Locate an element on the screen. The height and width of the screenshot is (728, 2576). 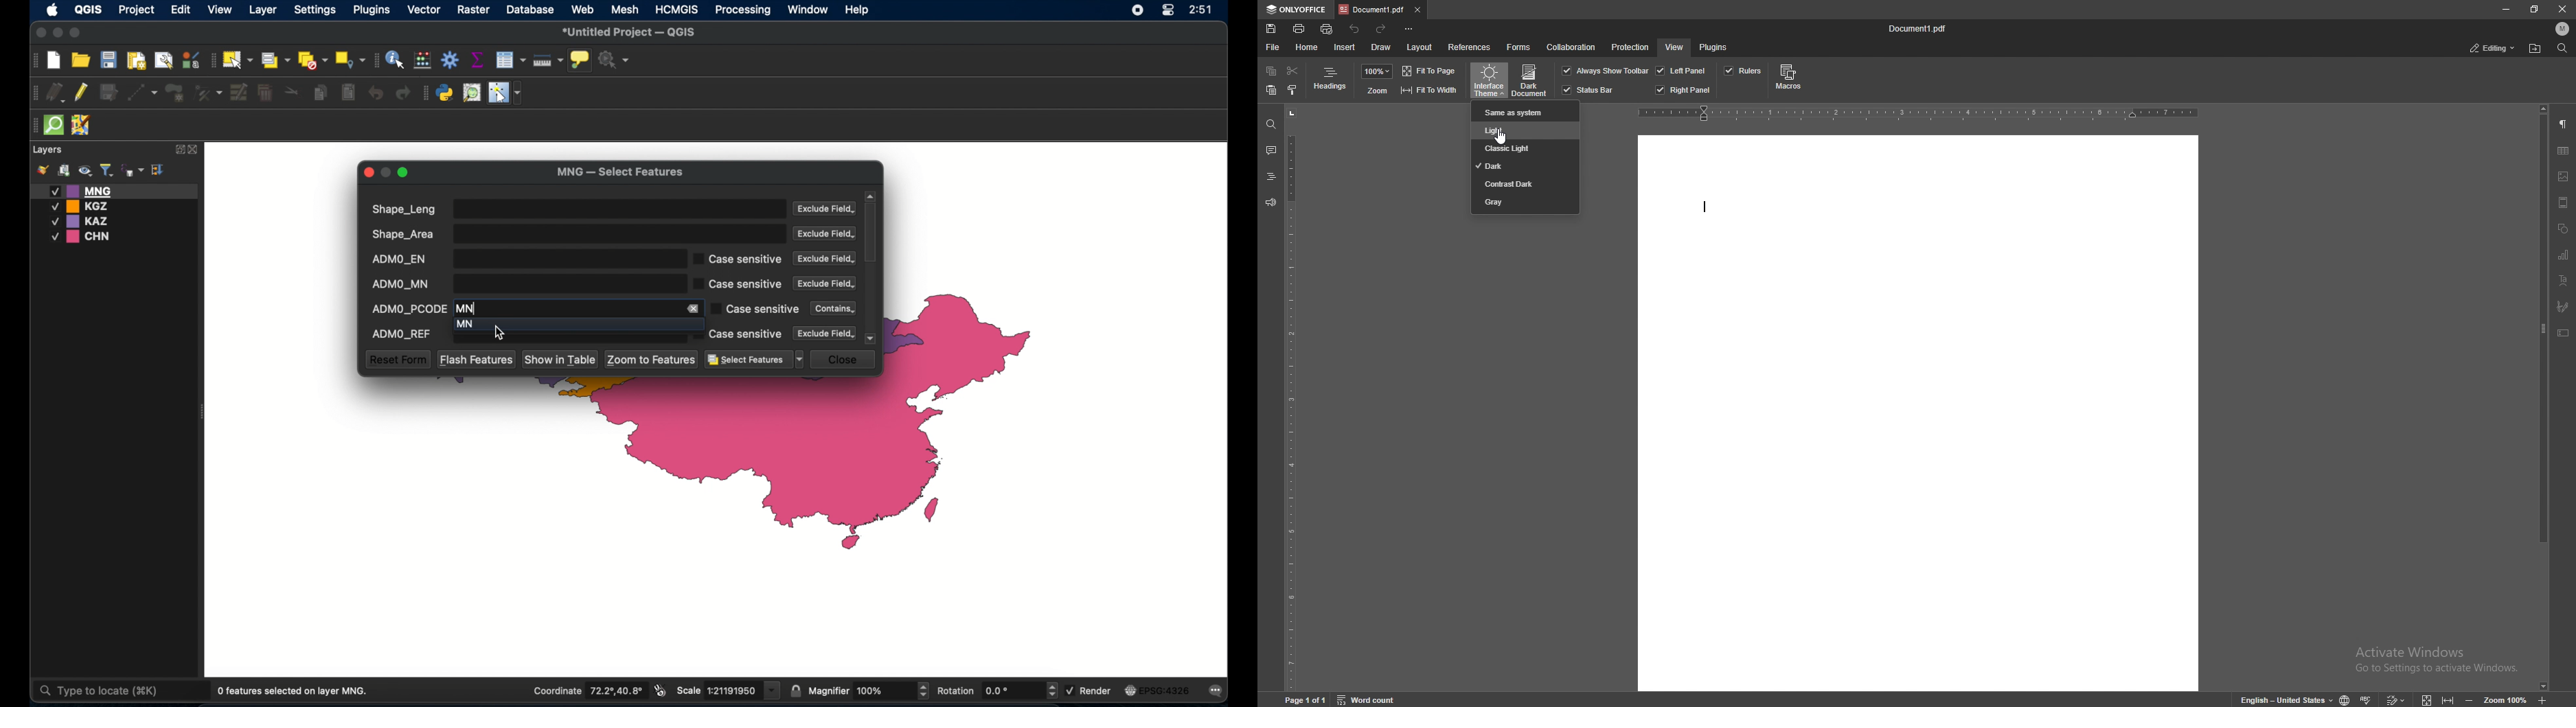
MN PCODE is located at coordinates (565, 308).